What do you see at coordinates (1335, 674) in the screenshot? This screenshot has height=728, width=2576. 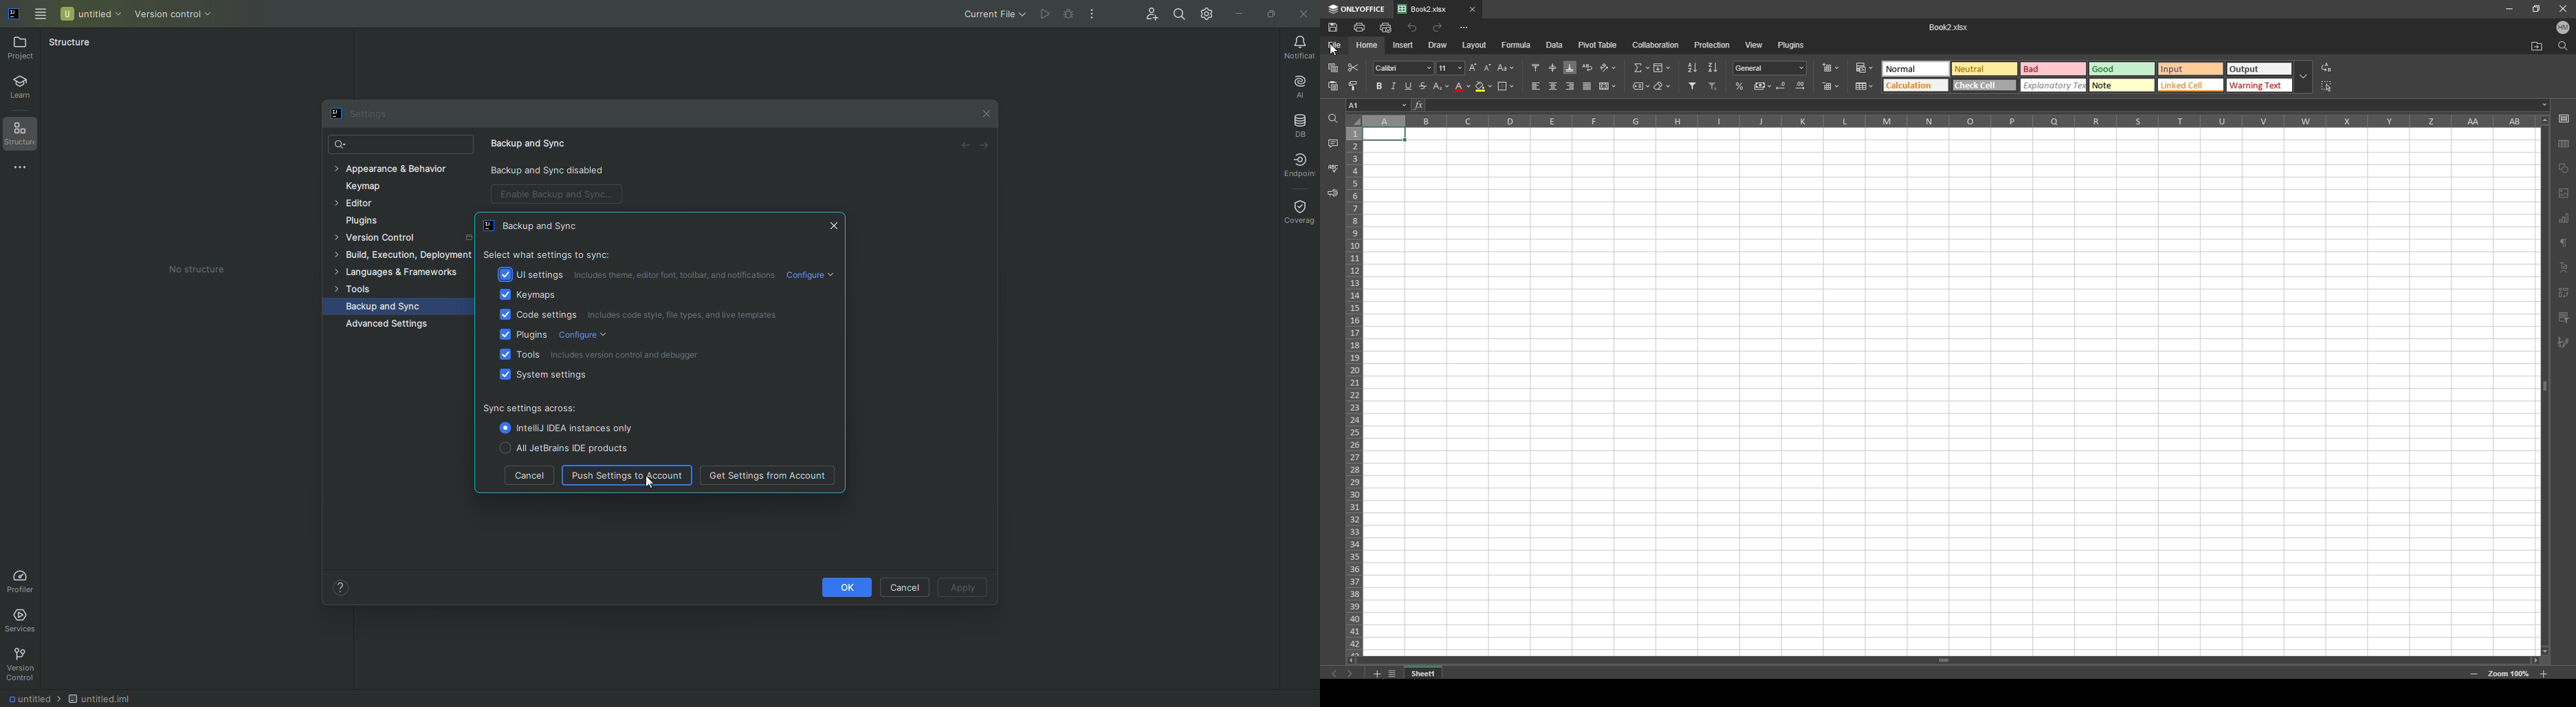 I see `previous` at bounding box center [1335, 674].